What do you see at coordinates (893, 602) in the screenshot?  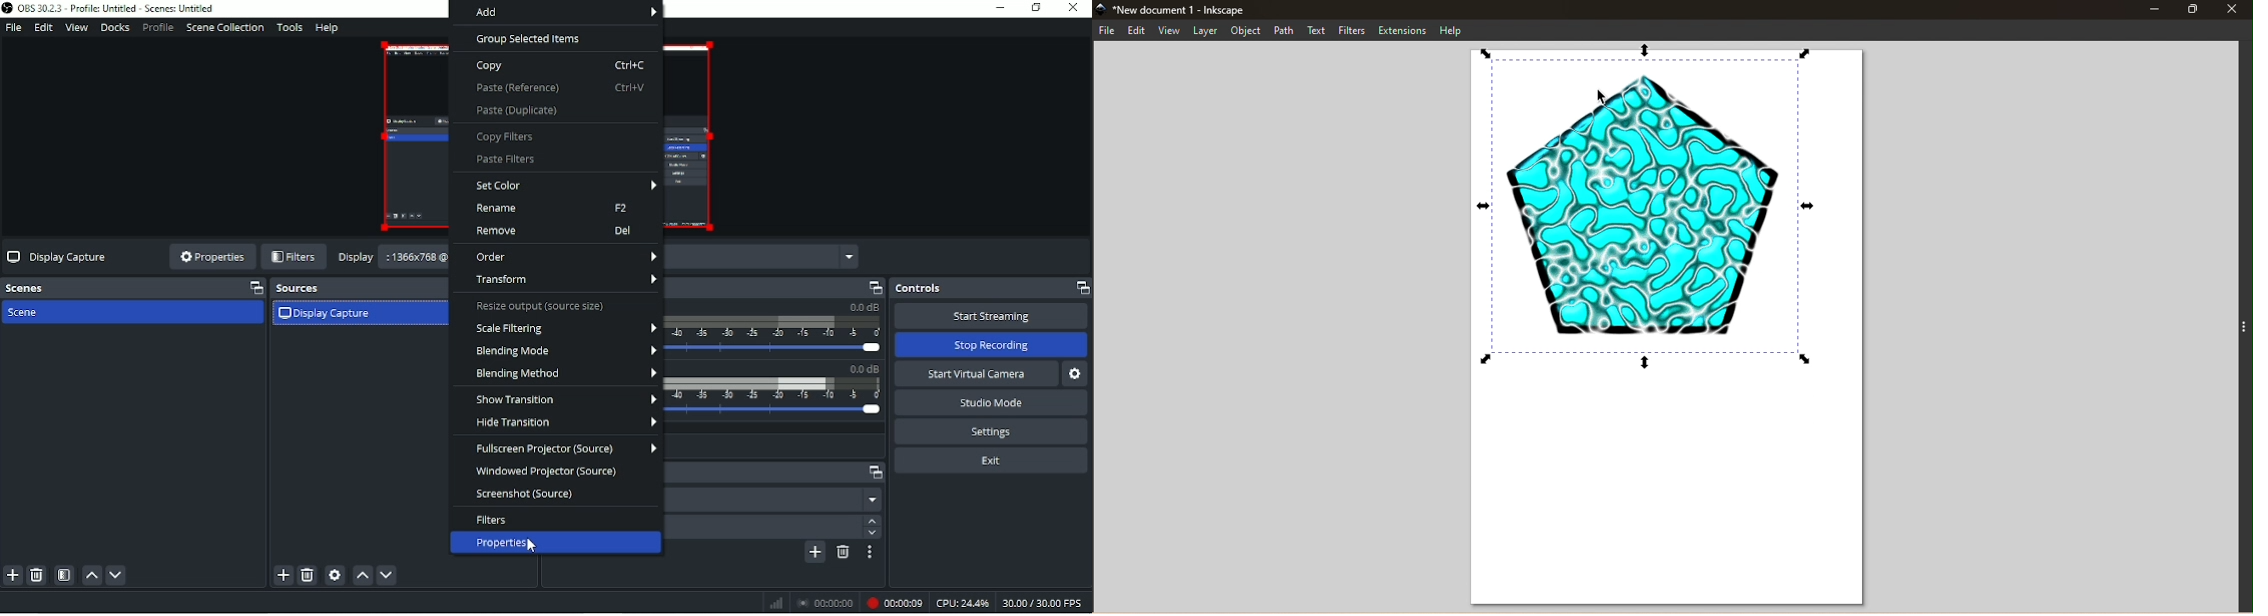 I see `Recording(00:00:09)` at bounding box center [893, 602].